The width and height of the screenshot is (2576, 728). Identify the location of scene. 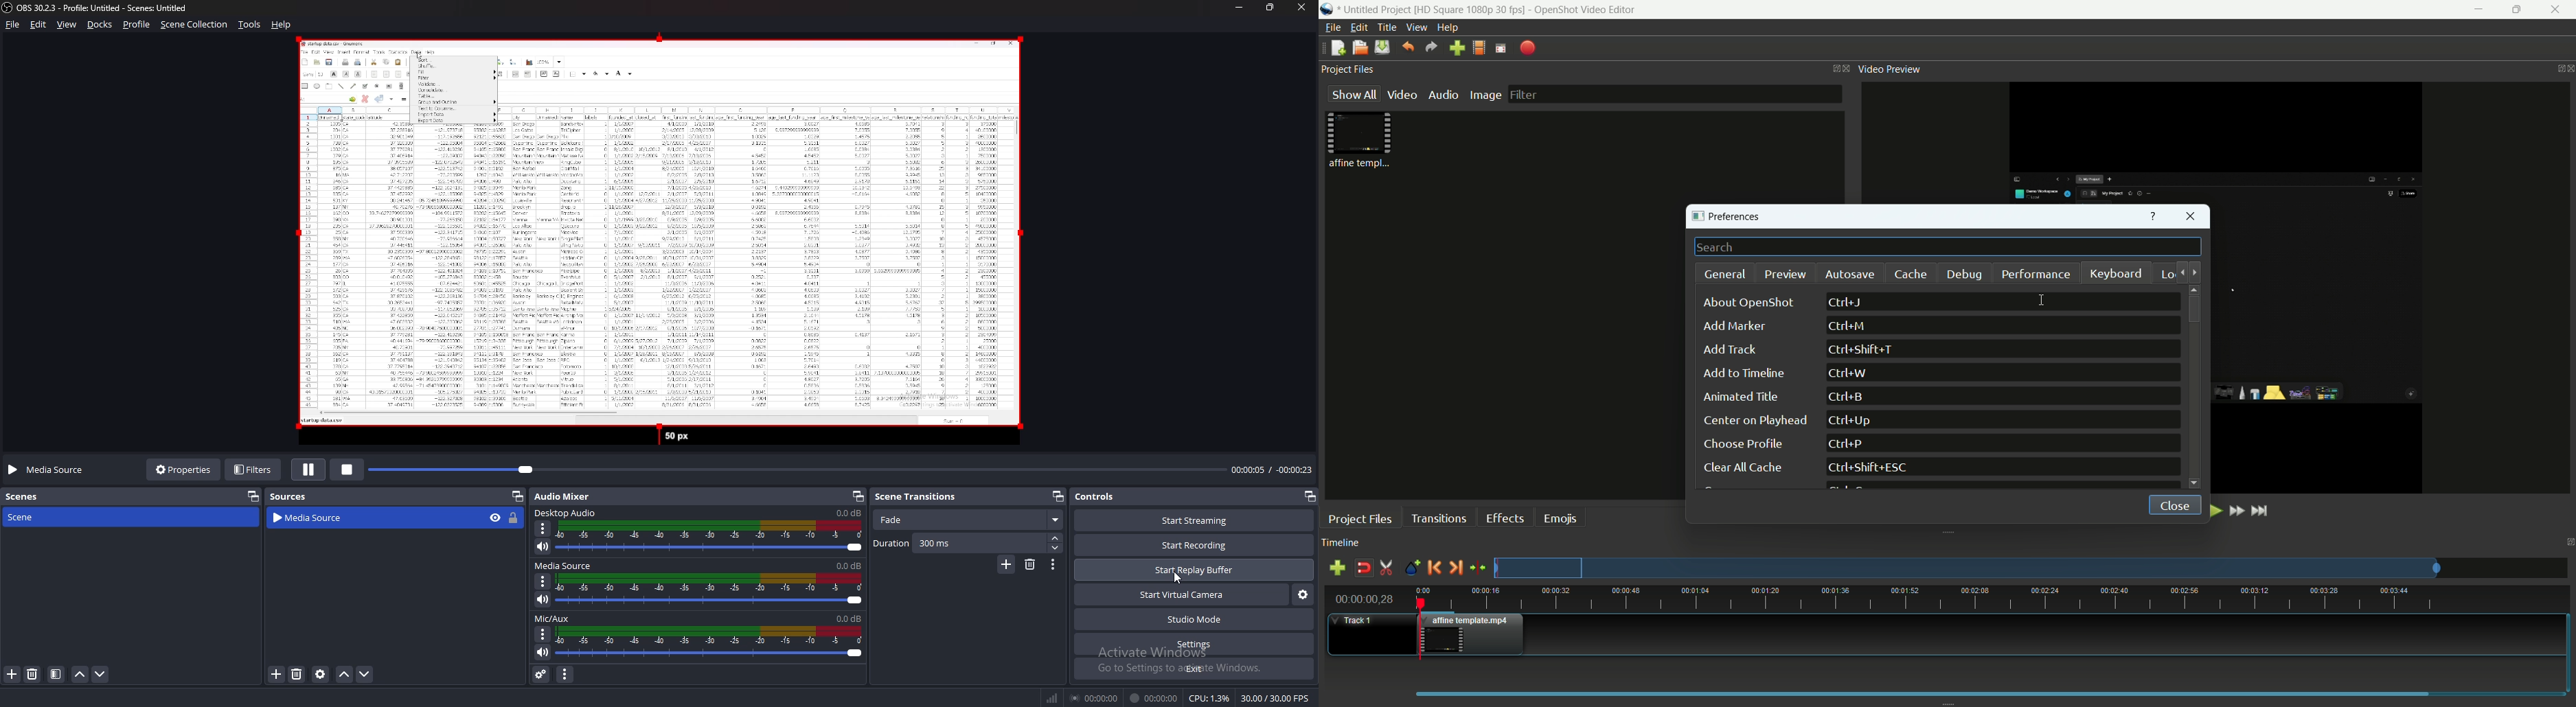
(26, 517).